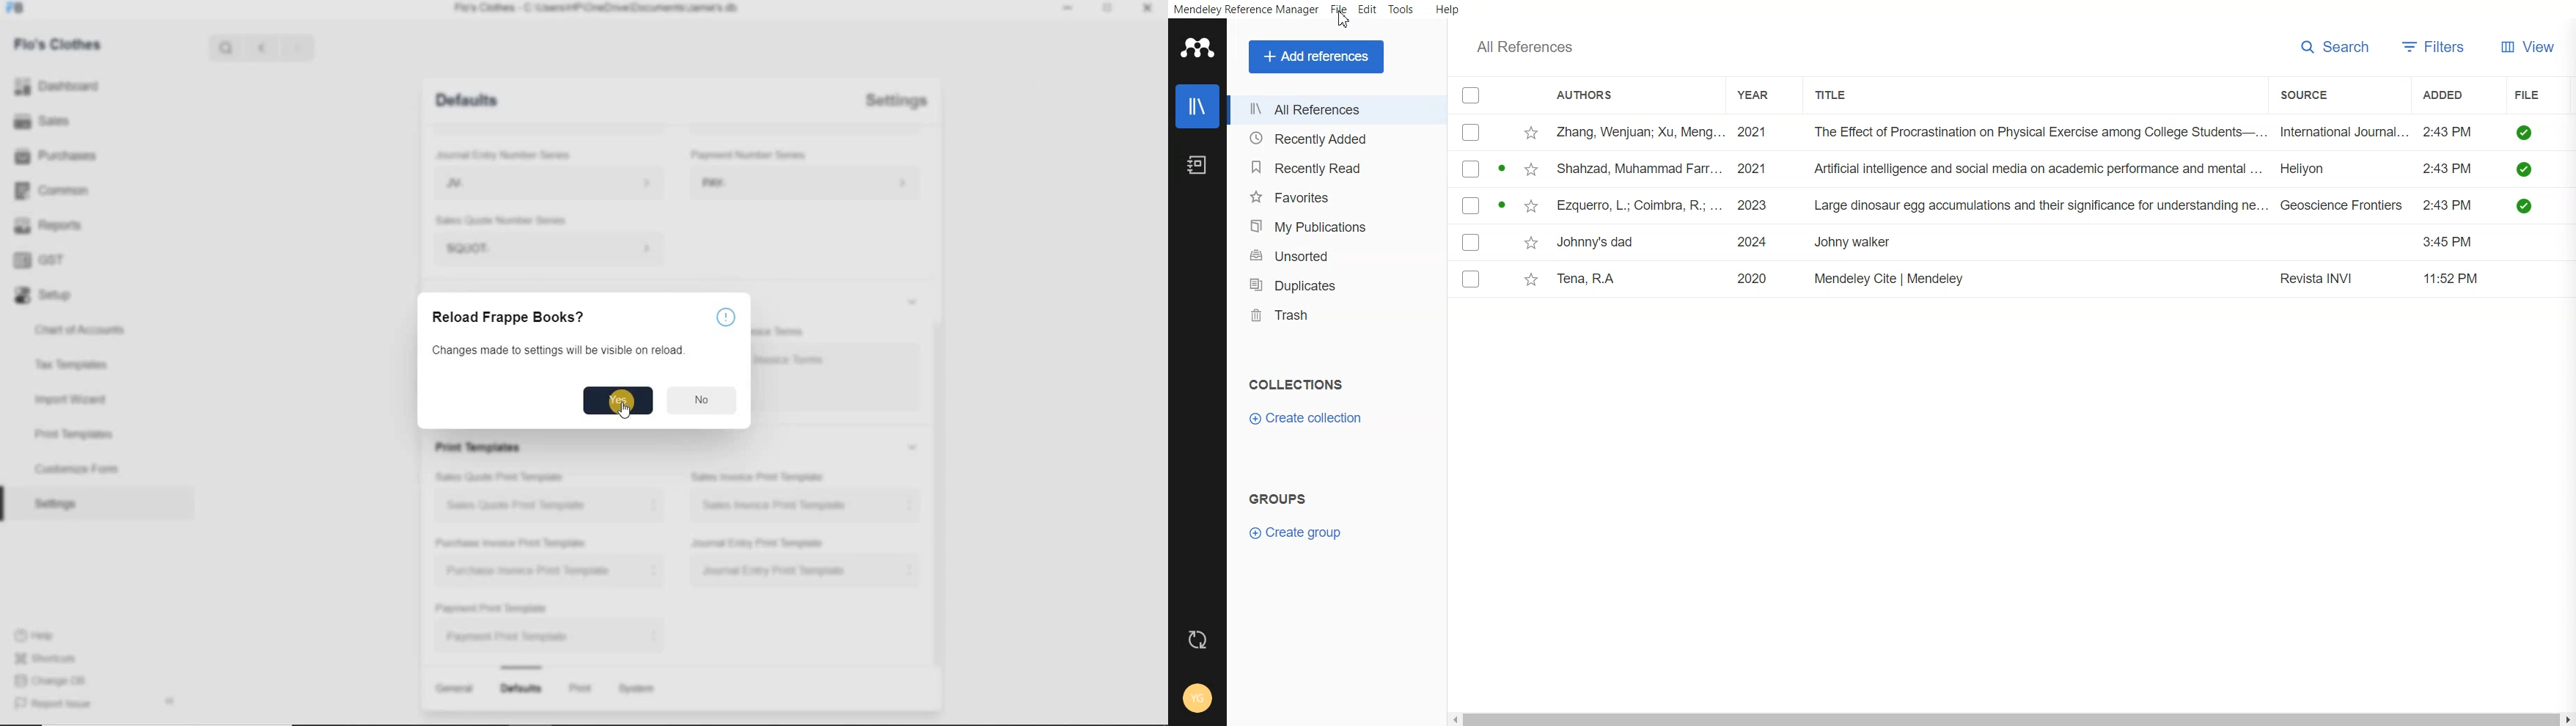 The height and width of the screenshot is (728, 2576). What do you see at coordinates (2453, 278) in the screenshot?
I see `11:52 PM` at bounding box center [2453, 278].